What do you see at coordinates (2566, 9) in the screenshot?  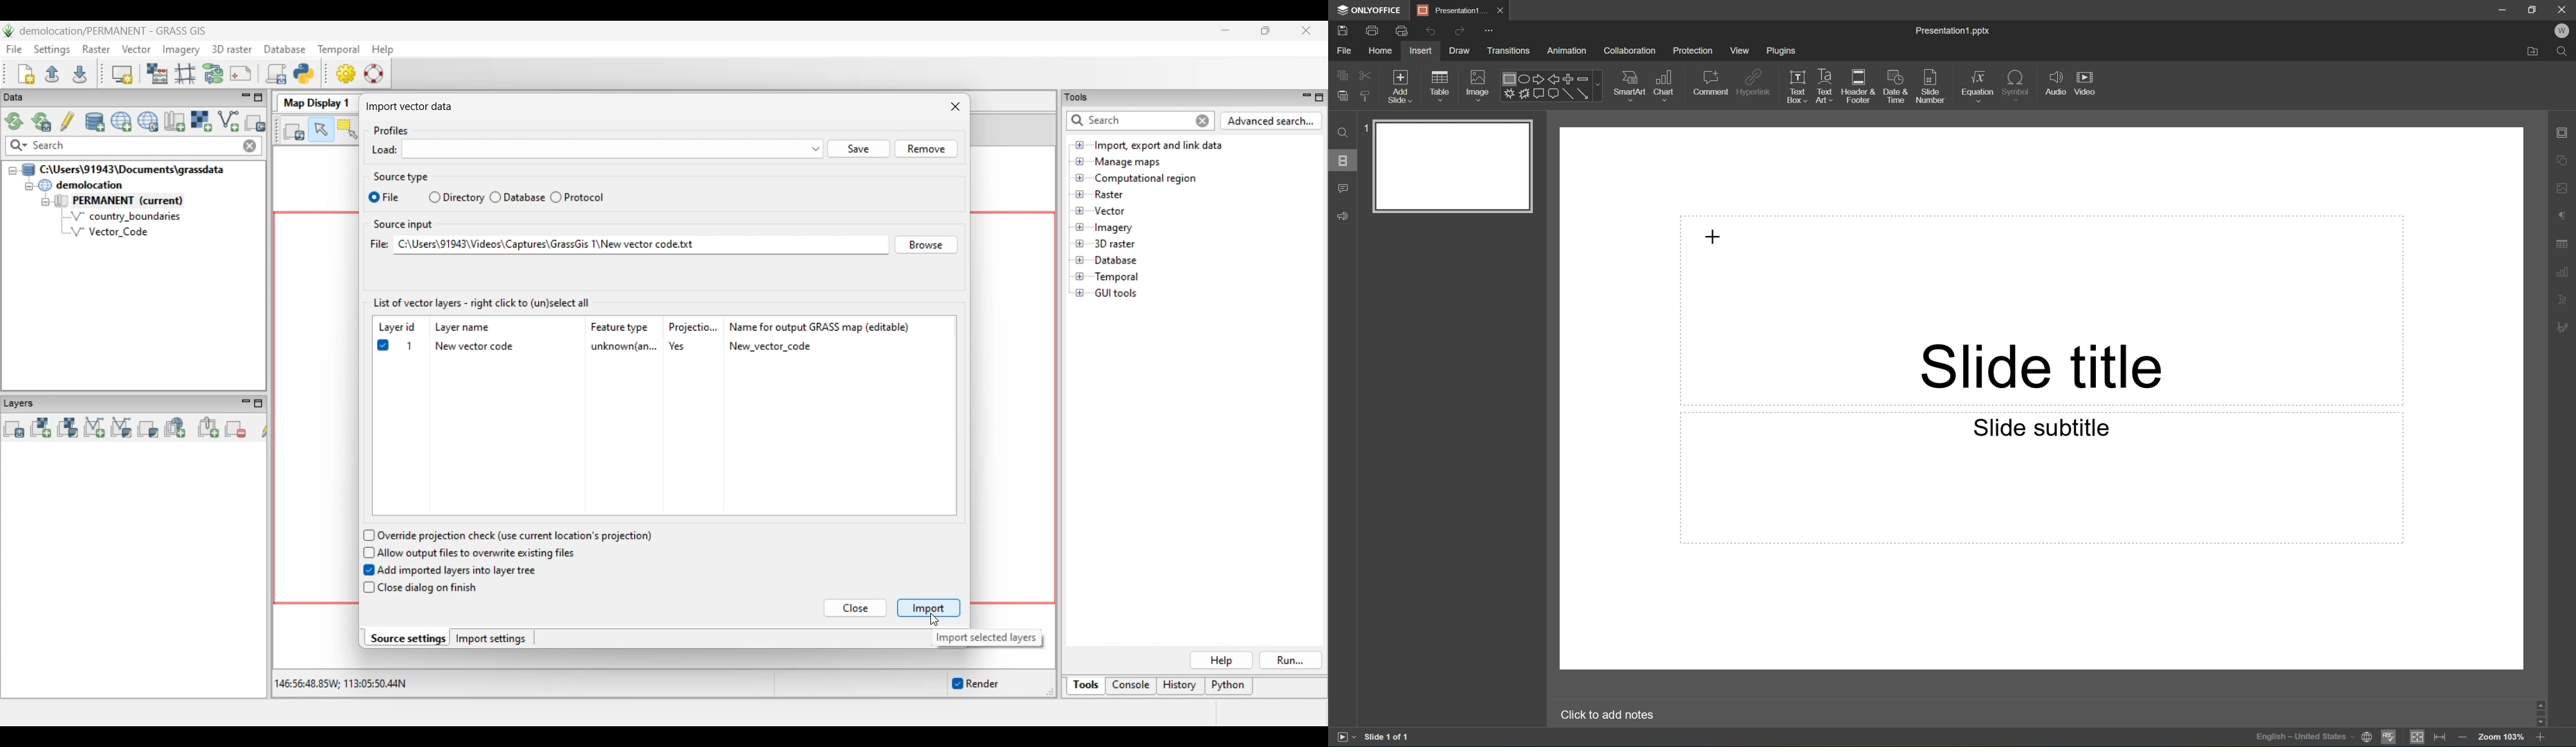 I see `Close` at bounding box center [2566, 9].